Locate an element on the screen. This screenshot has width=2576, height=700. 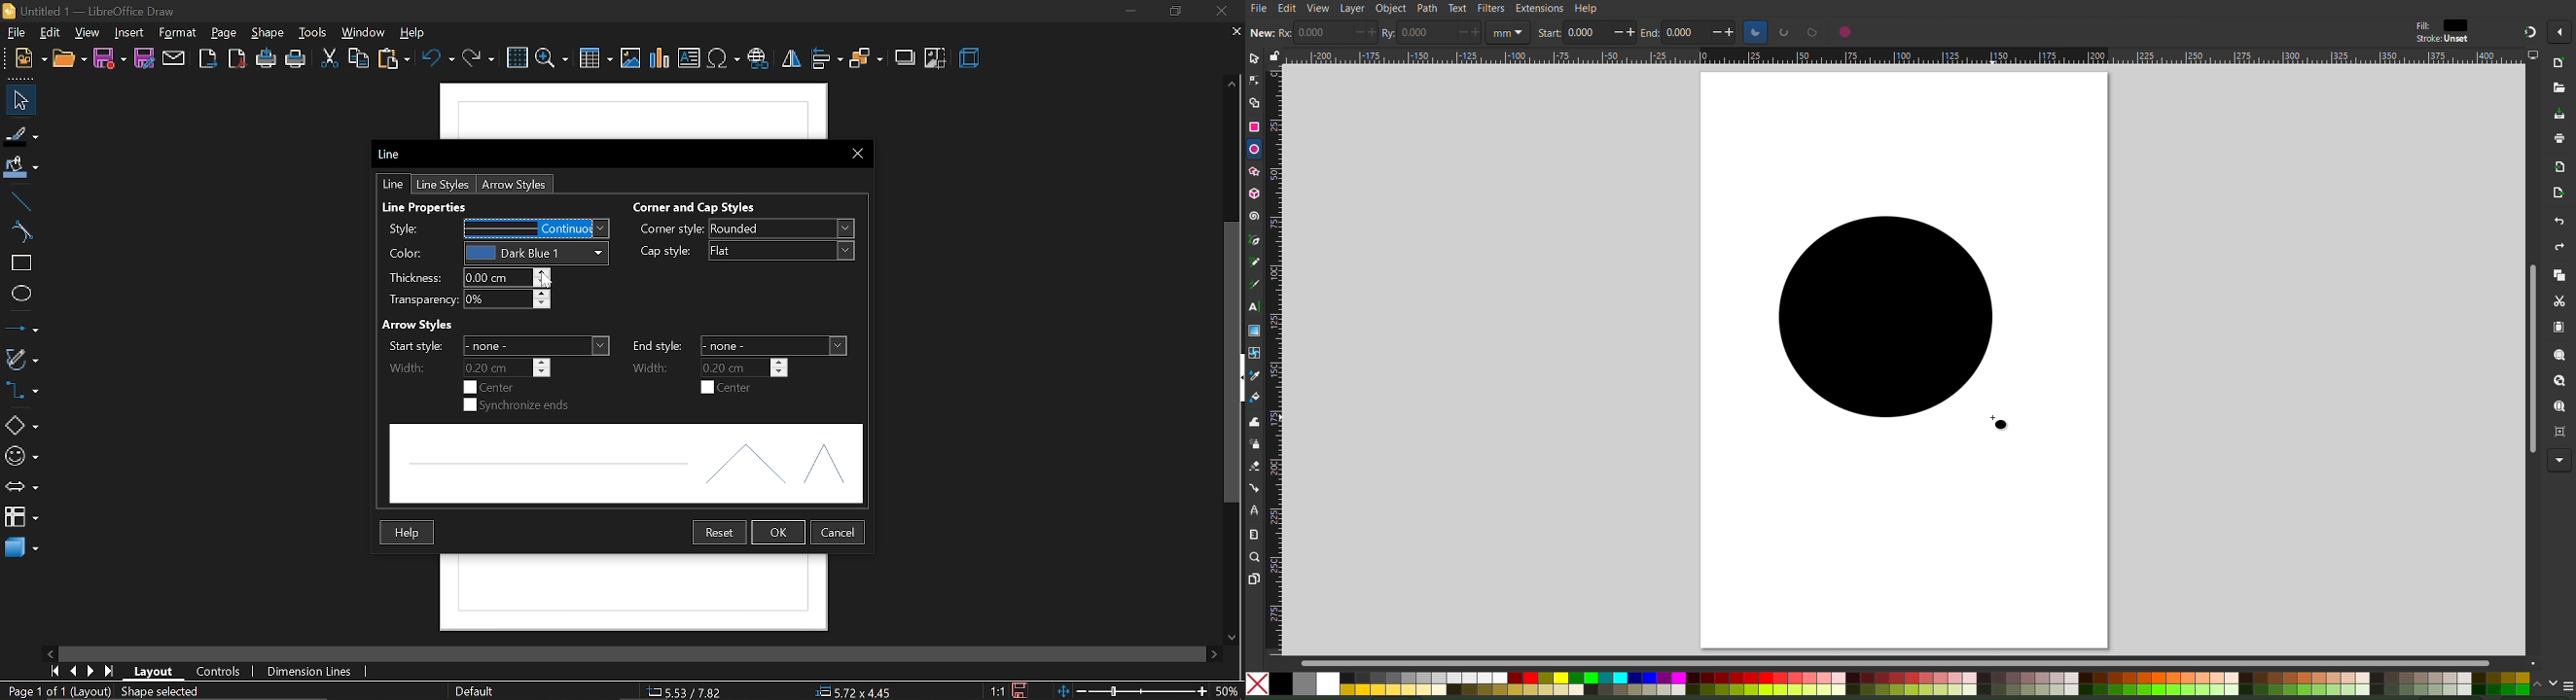
change transparency is located at coordinates (506, 300).